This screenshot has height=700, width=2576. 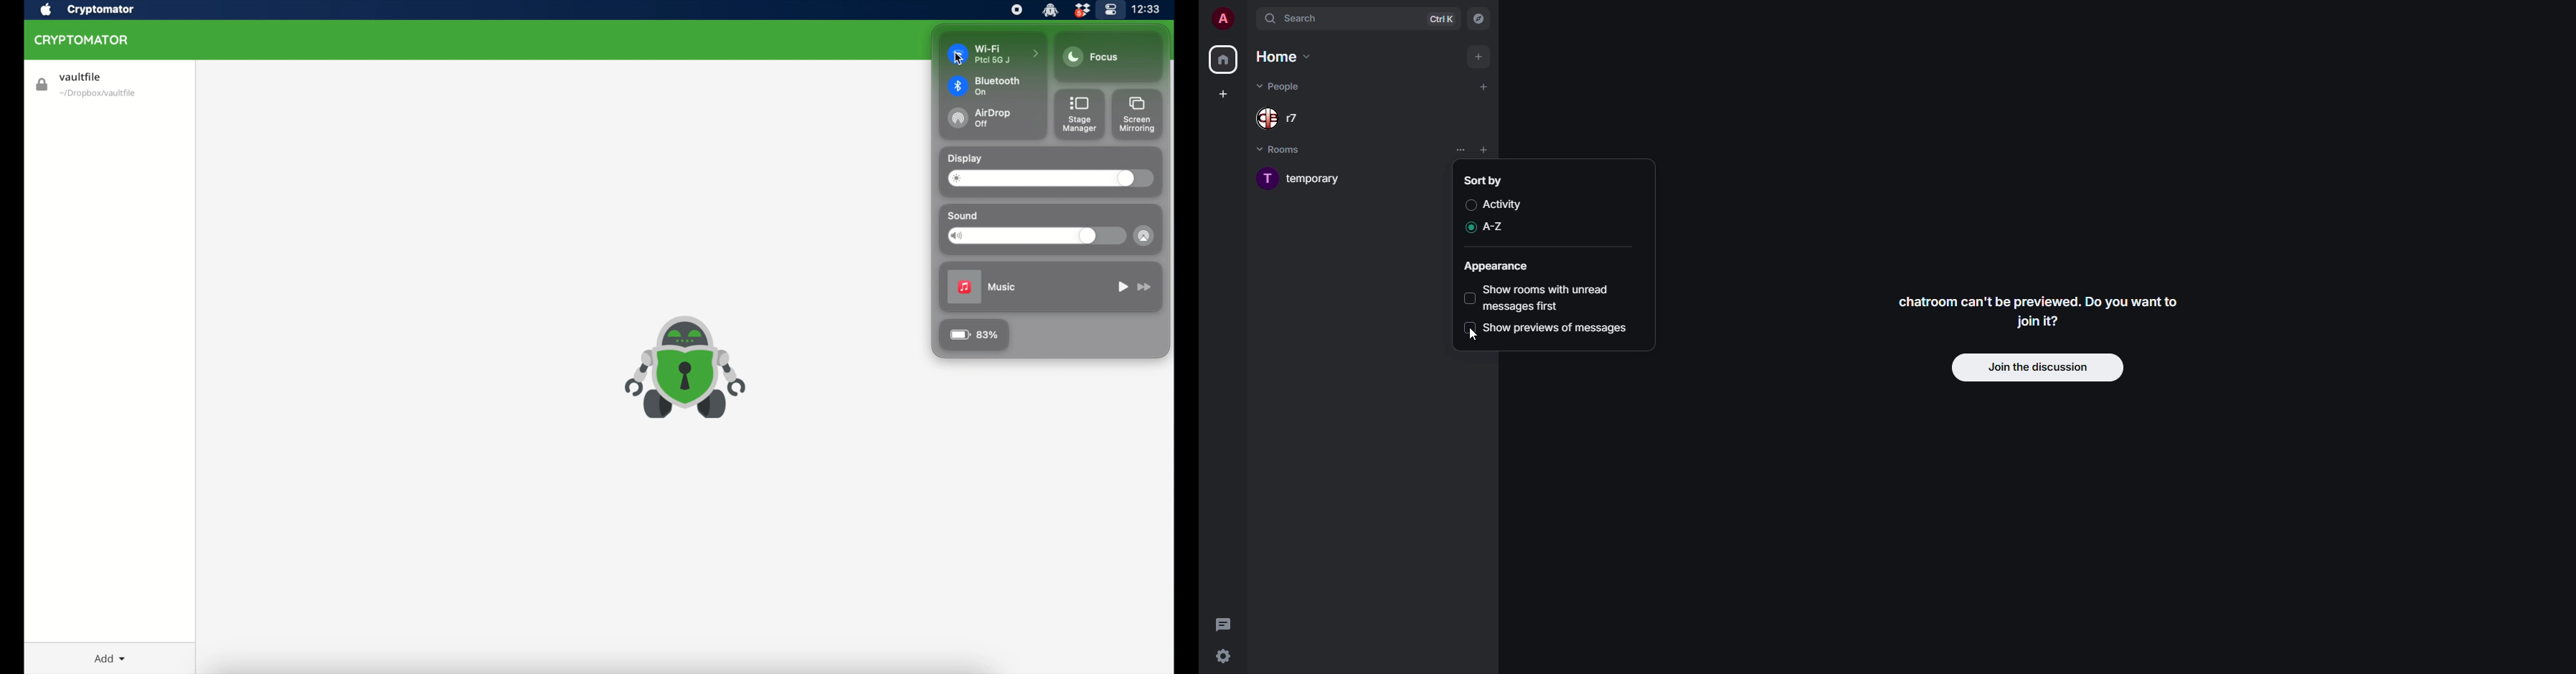 What do you see at coordinates (1559, 328) in the screenshot?
I see `show previews of messages` at bounding box center [1559, 328].